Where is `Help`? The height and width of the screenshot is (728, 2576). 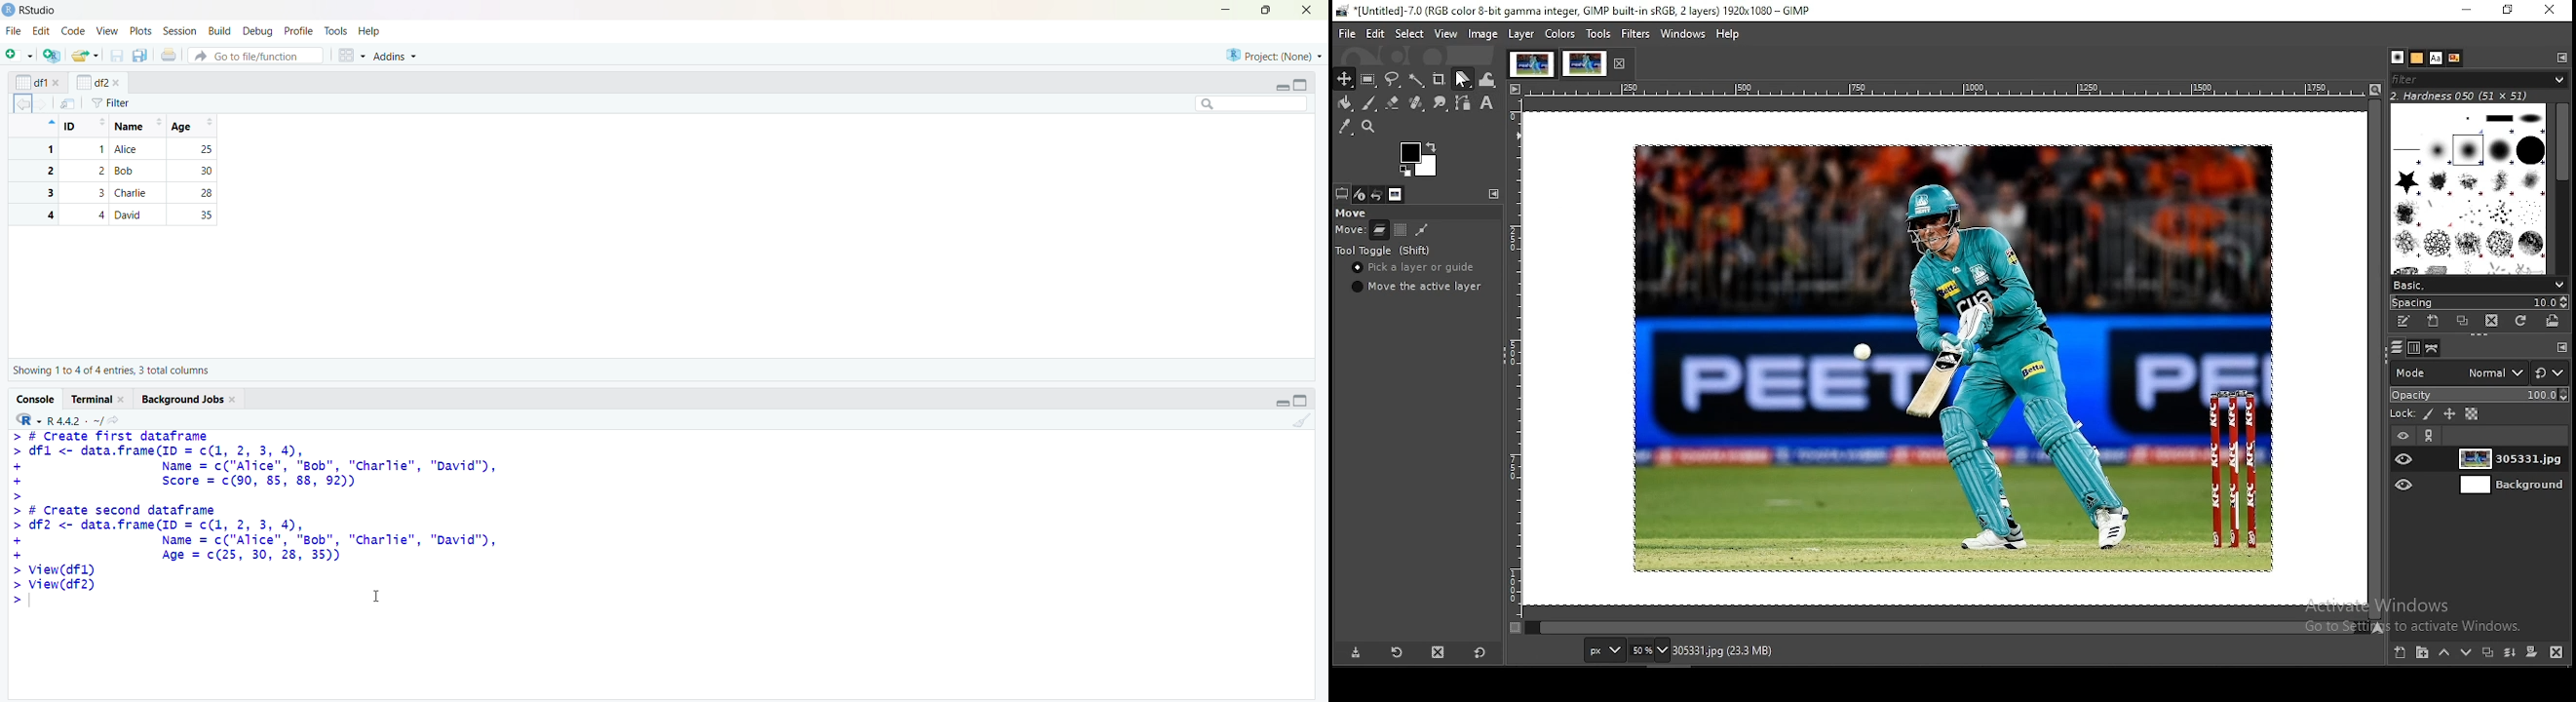 Help is located at coordinates (369, 30).